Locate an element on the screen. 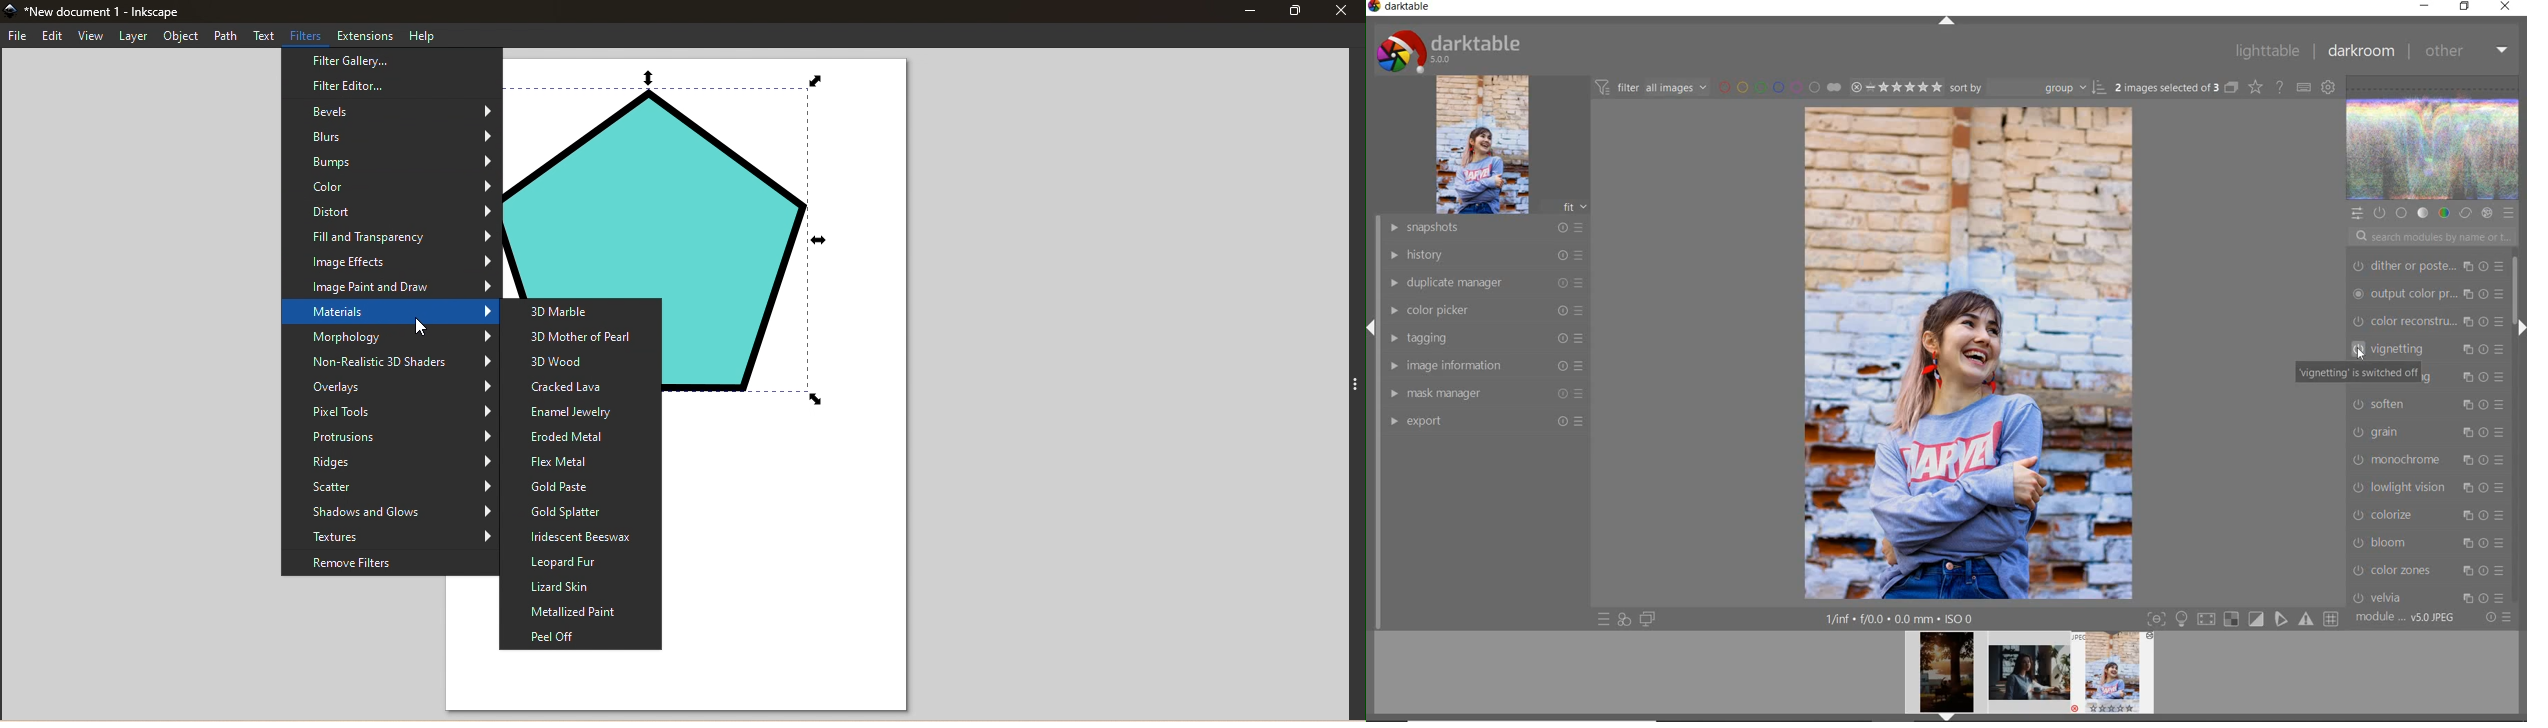  vignetting is located at coordinates (2425, 347).